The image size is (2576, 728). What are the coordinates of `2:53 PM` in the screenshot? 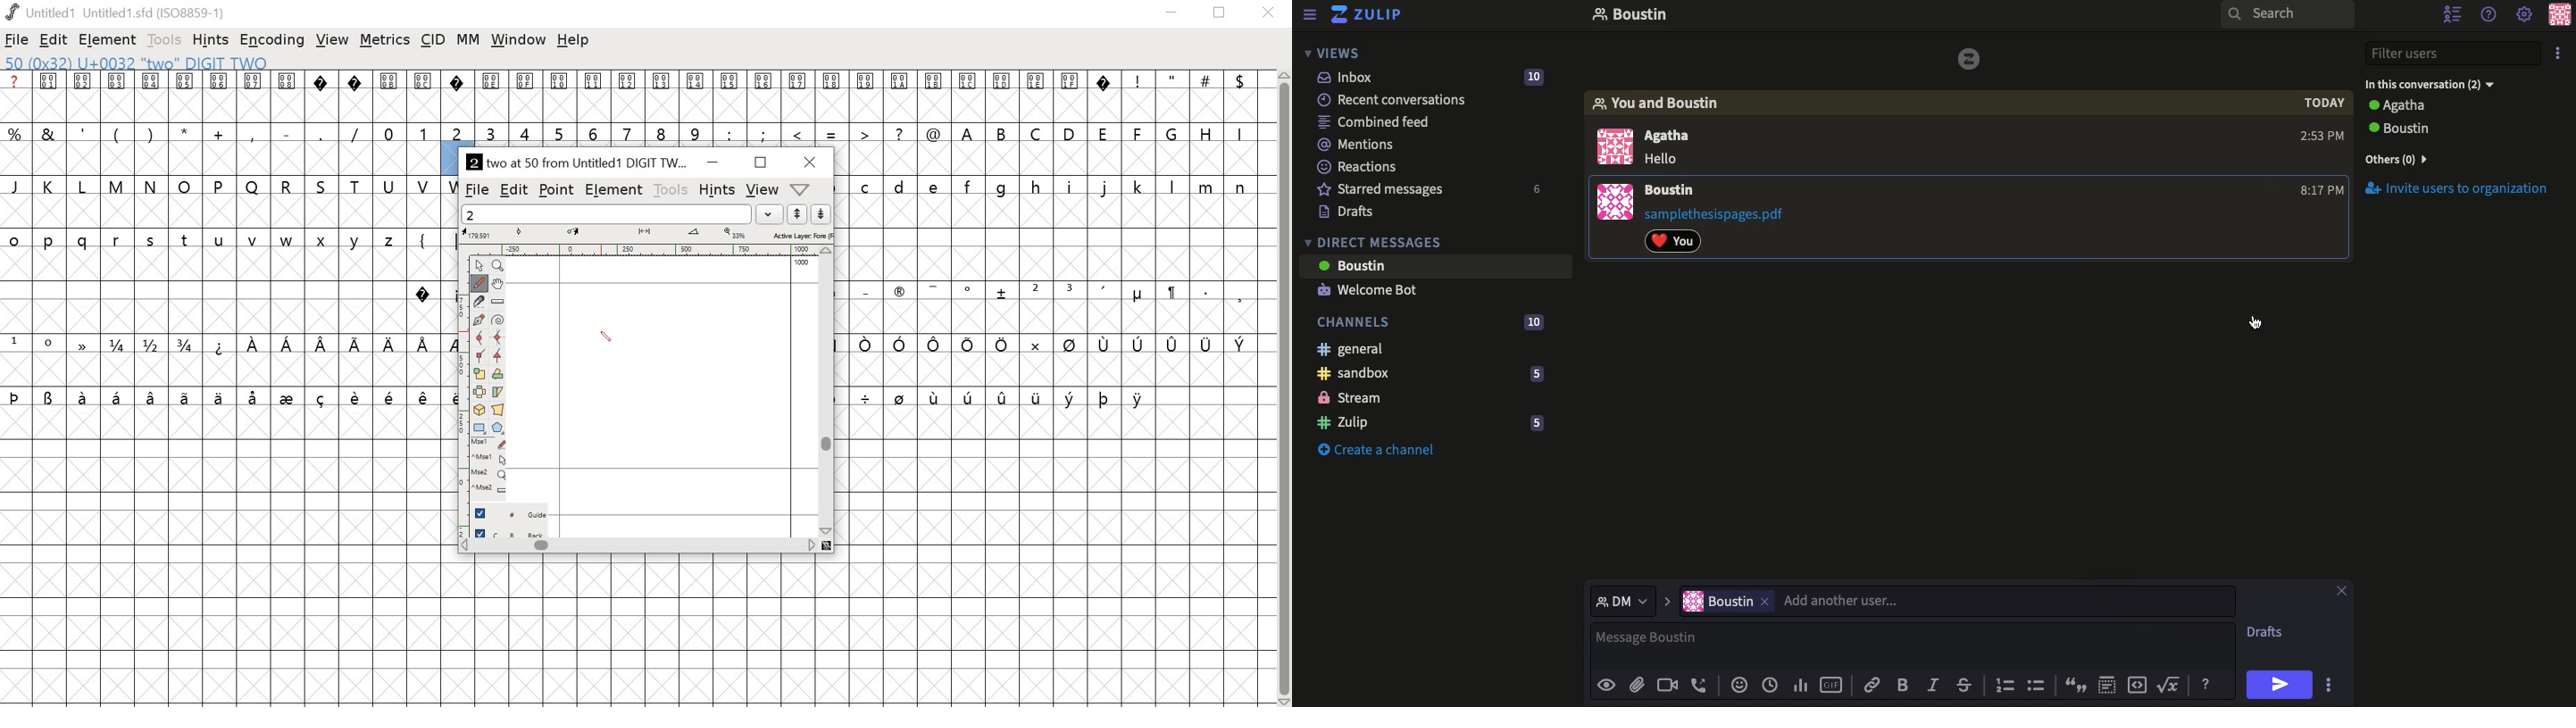 It's located at (2321, 137).